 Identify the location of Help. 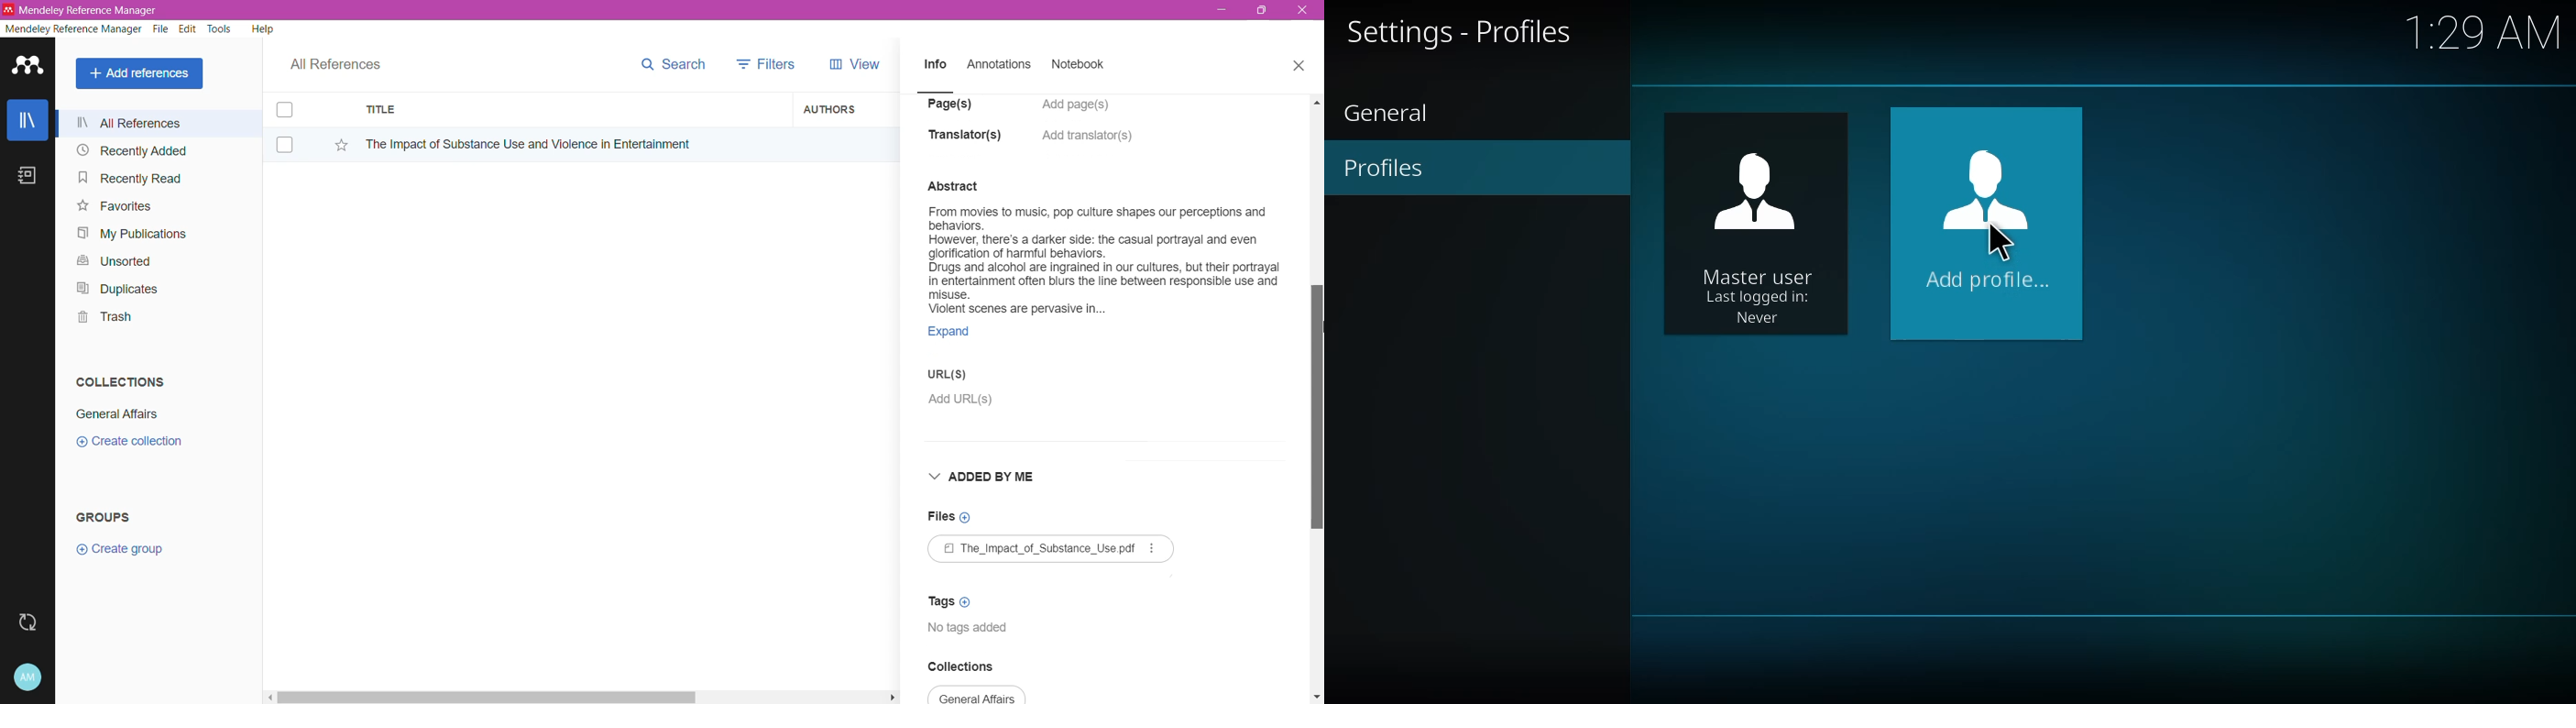
(262, 28).